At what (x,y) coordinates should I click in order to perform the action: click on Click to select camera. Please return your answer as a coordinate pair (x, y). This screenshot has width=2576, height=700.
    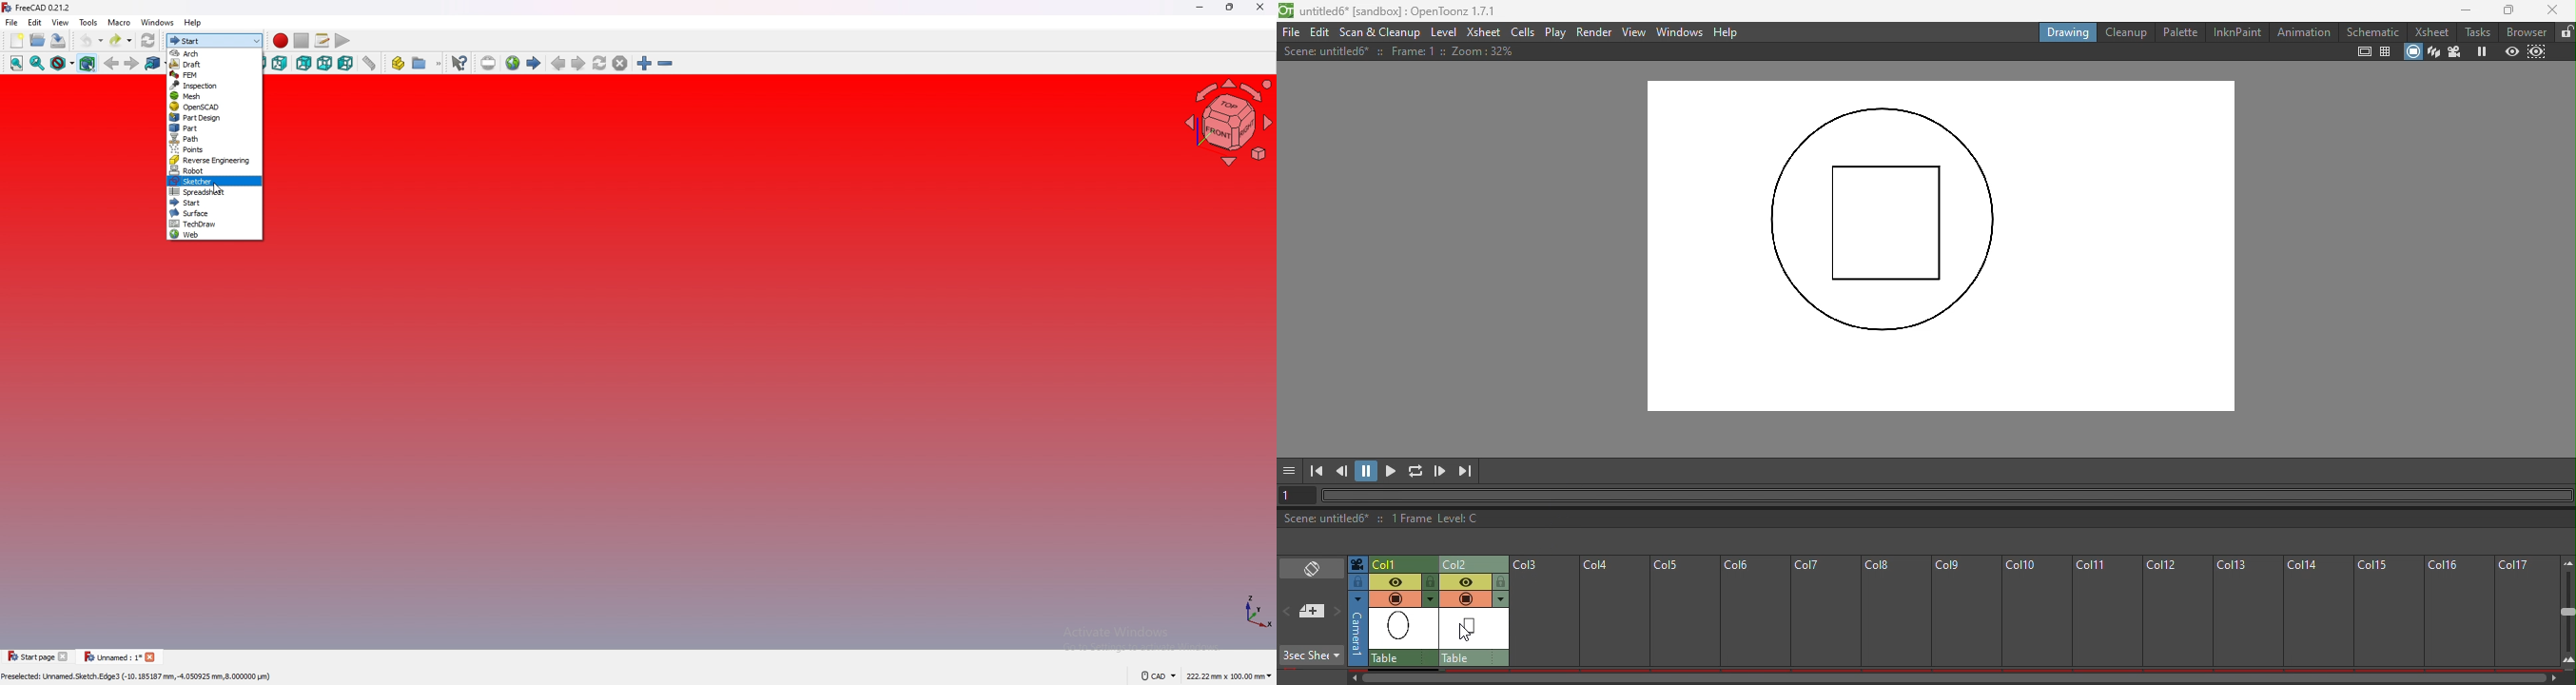
    Looking at the image, I should click on (1359, 565).